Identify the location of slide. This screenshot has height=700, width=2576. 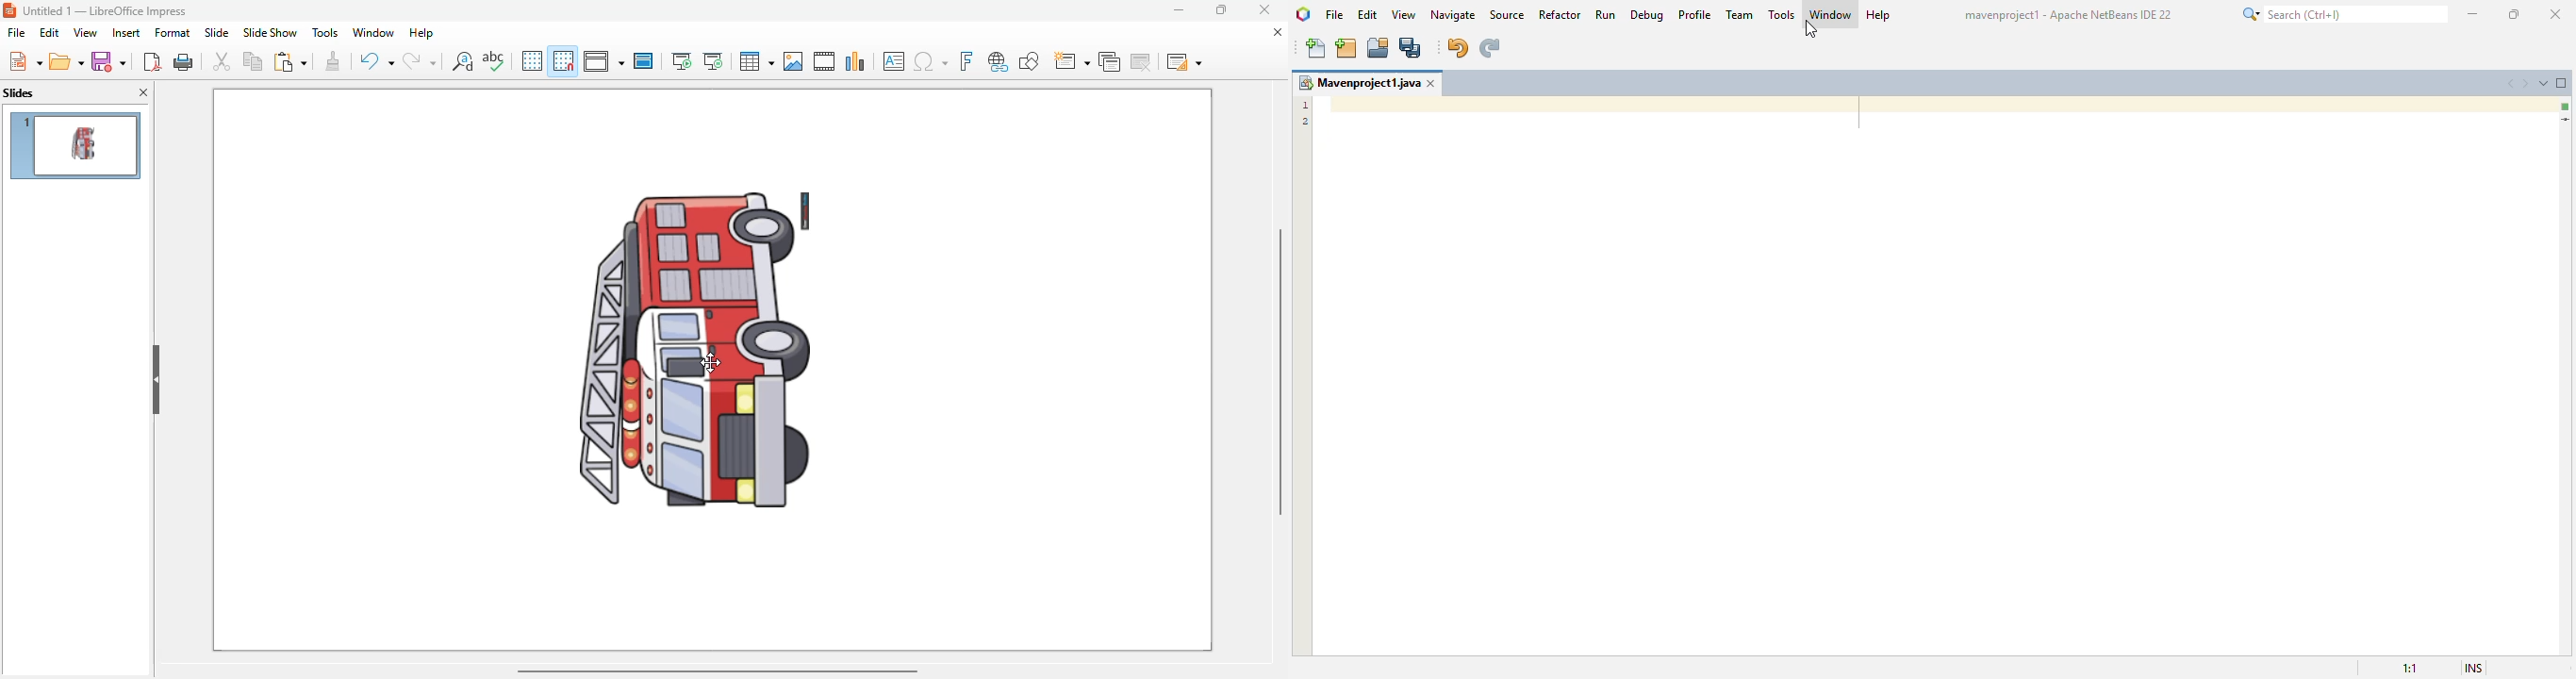
(217, 32).